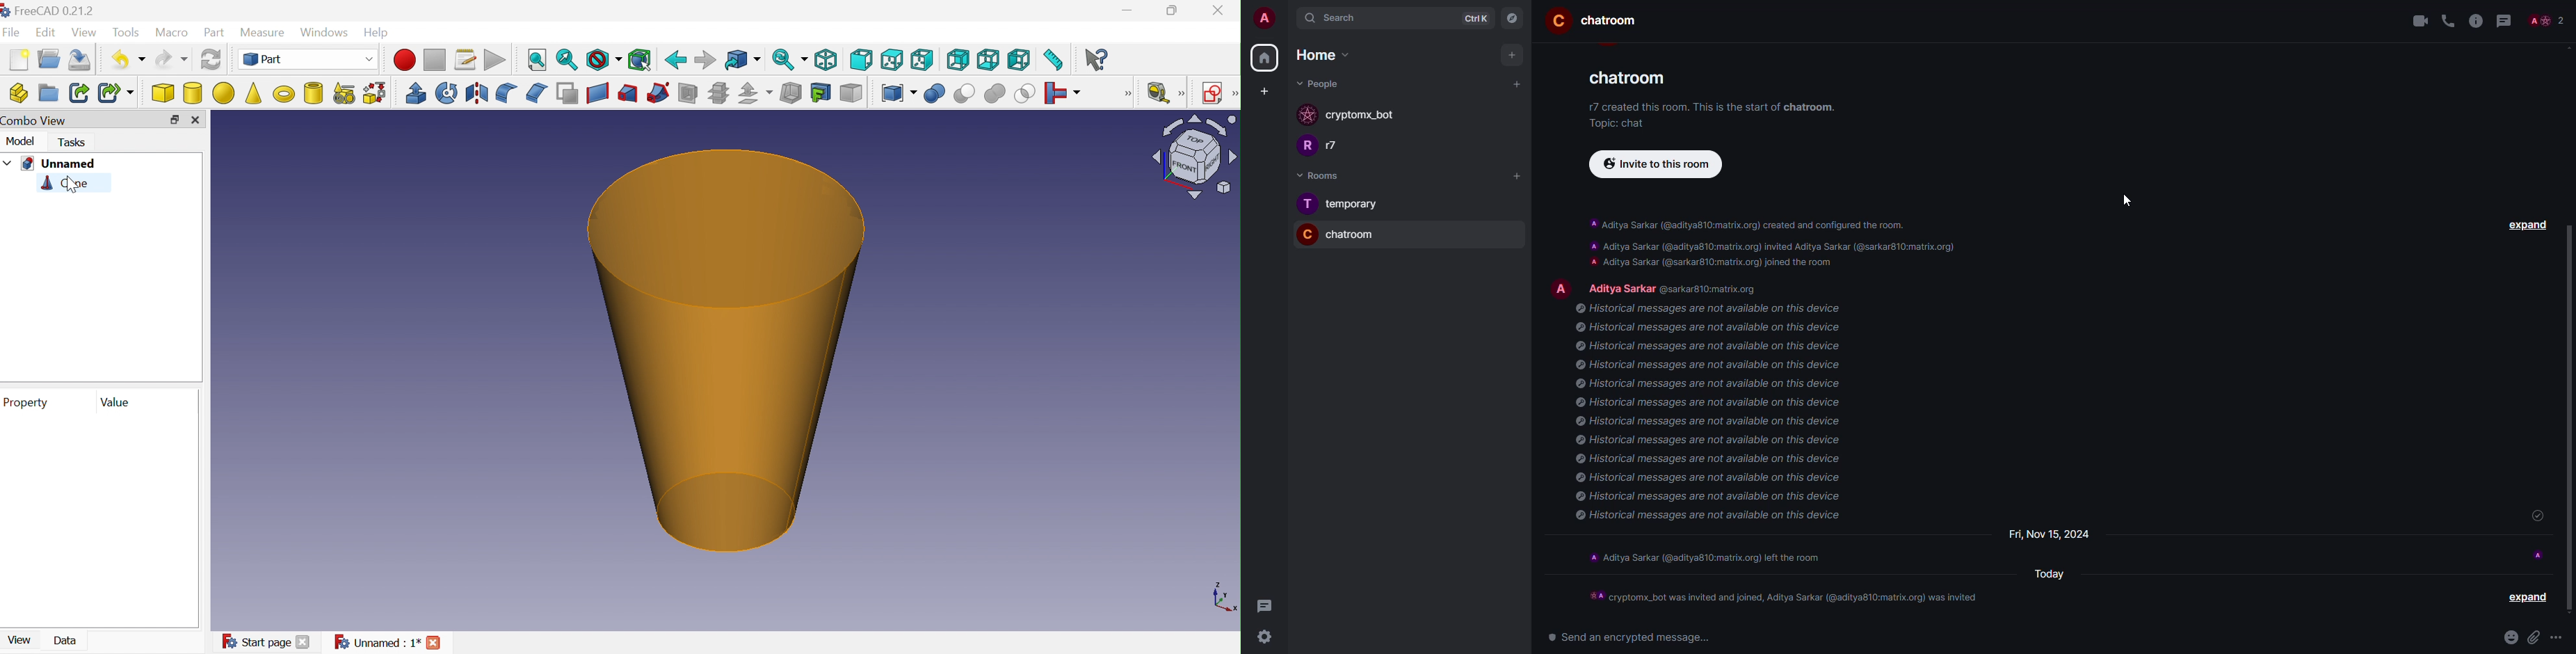  What do you see at coordinates (1363, 115) in the screenshot?
I see `bot` at bounding box center [1363, 115].